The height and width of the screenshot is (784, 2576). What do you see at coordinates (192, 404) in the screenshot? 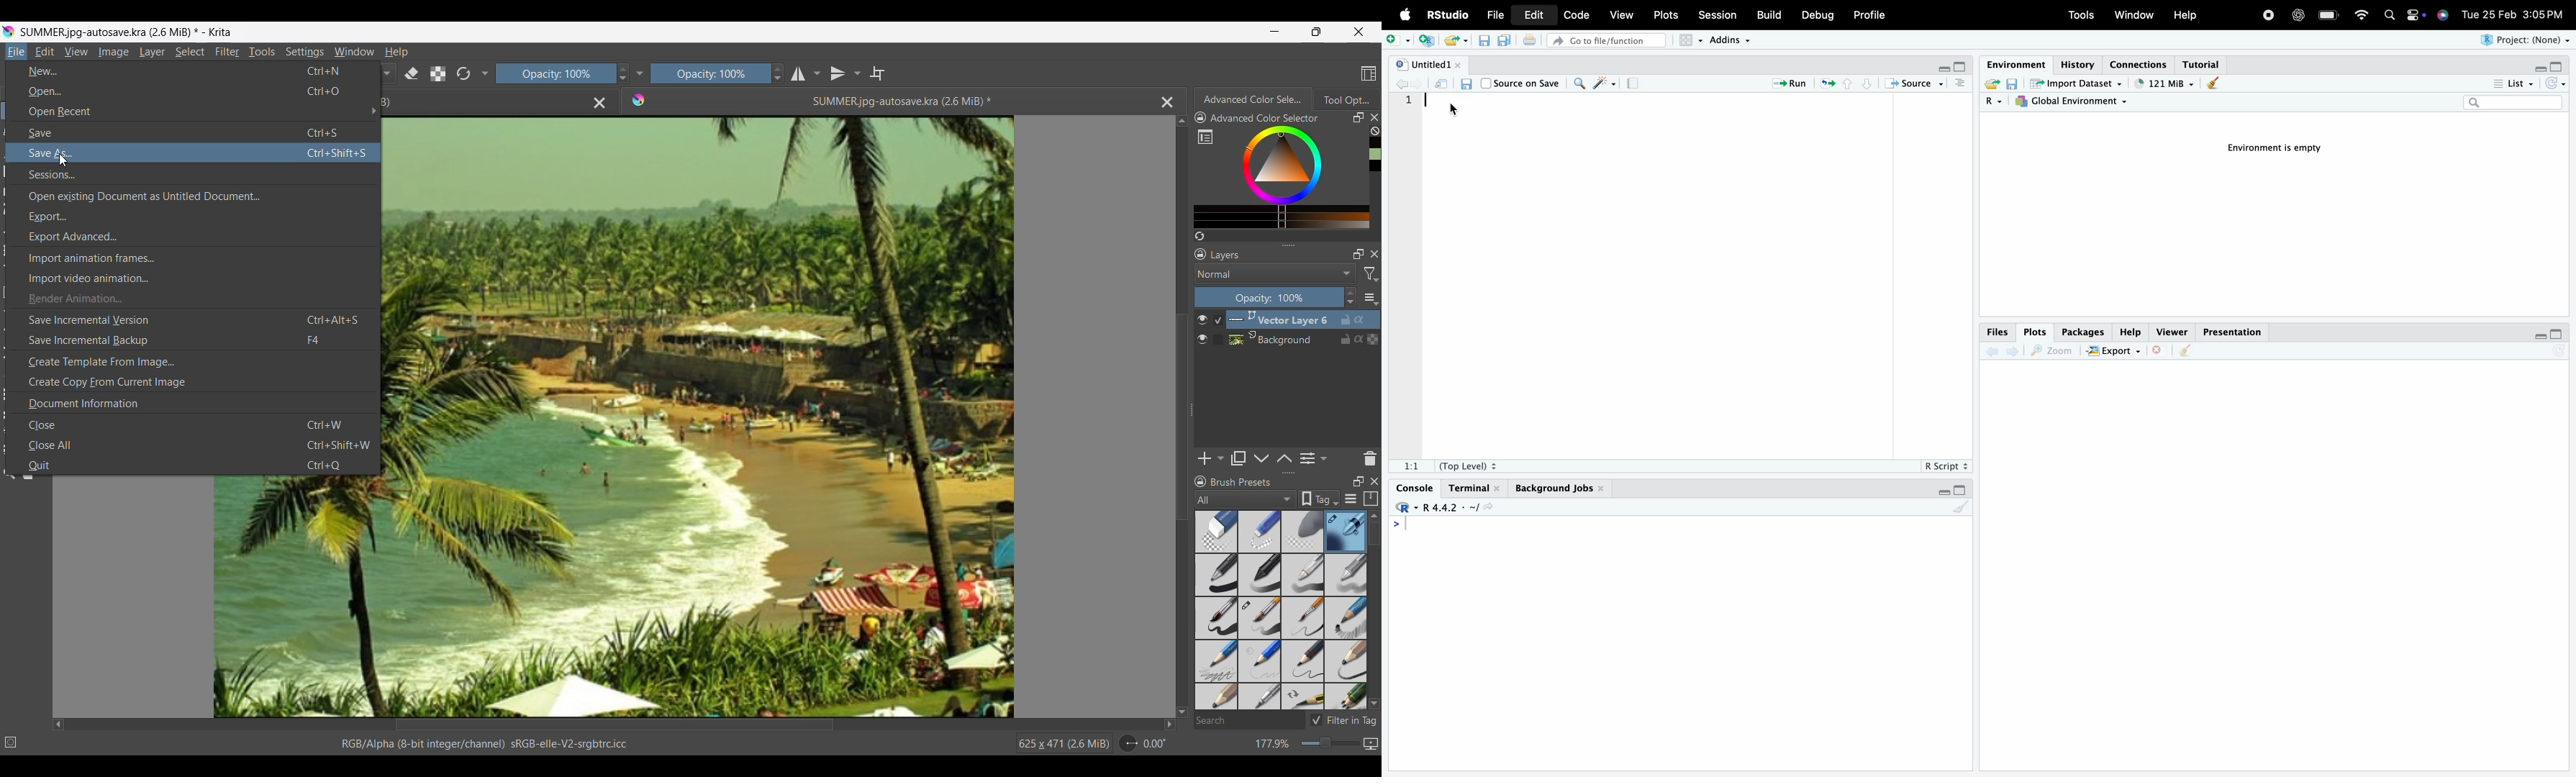
I see `Document information` at bounding box center [192, 404].